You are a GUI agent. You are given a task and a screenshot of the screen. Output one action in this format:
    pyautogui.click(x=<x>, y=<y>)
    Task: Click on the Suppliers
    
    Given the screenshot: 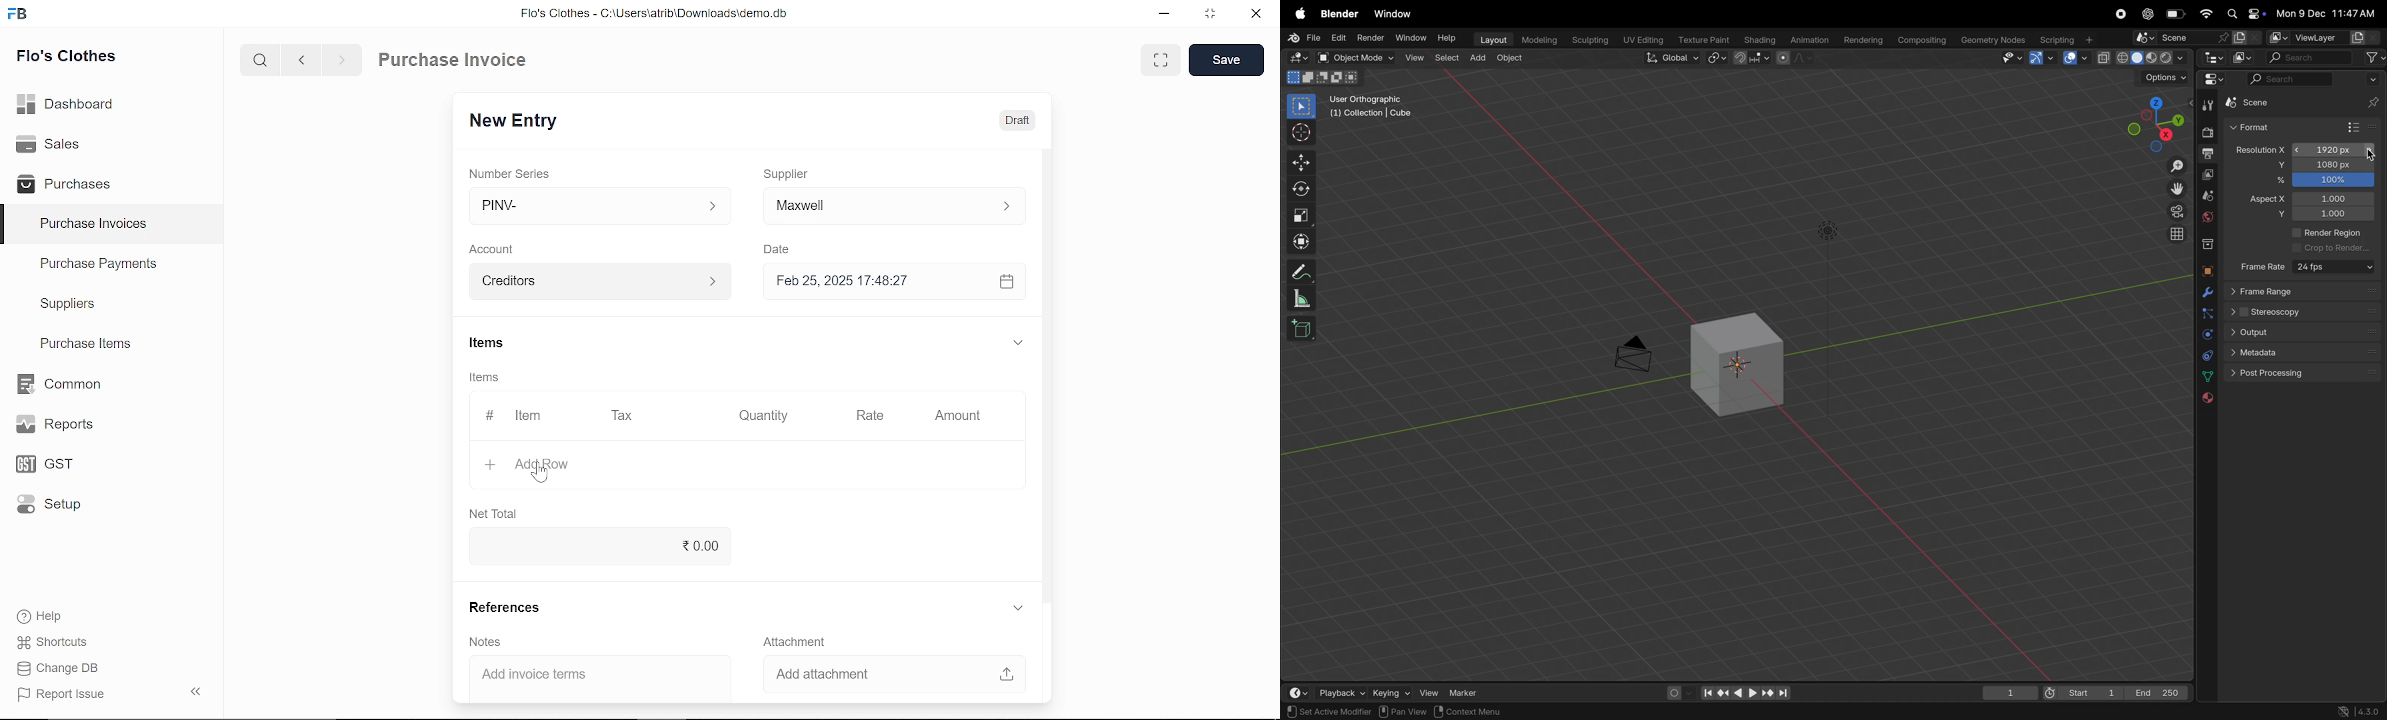 What is the action you would take?
    pyautogui.click(x=68, y=304)
    